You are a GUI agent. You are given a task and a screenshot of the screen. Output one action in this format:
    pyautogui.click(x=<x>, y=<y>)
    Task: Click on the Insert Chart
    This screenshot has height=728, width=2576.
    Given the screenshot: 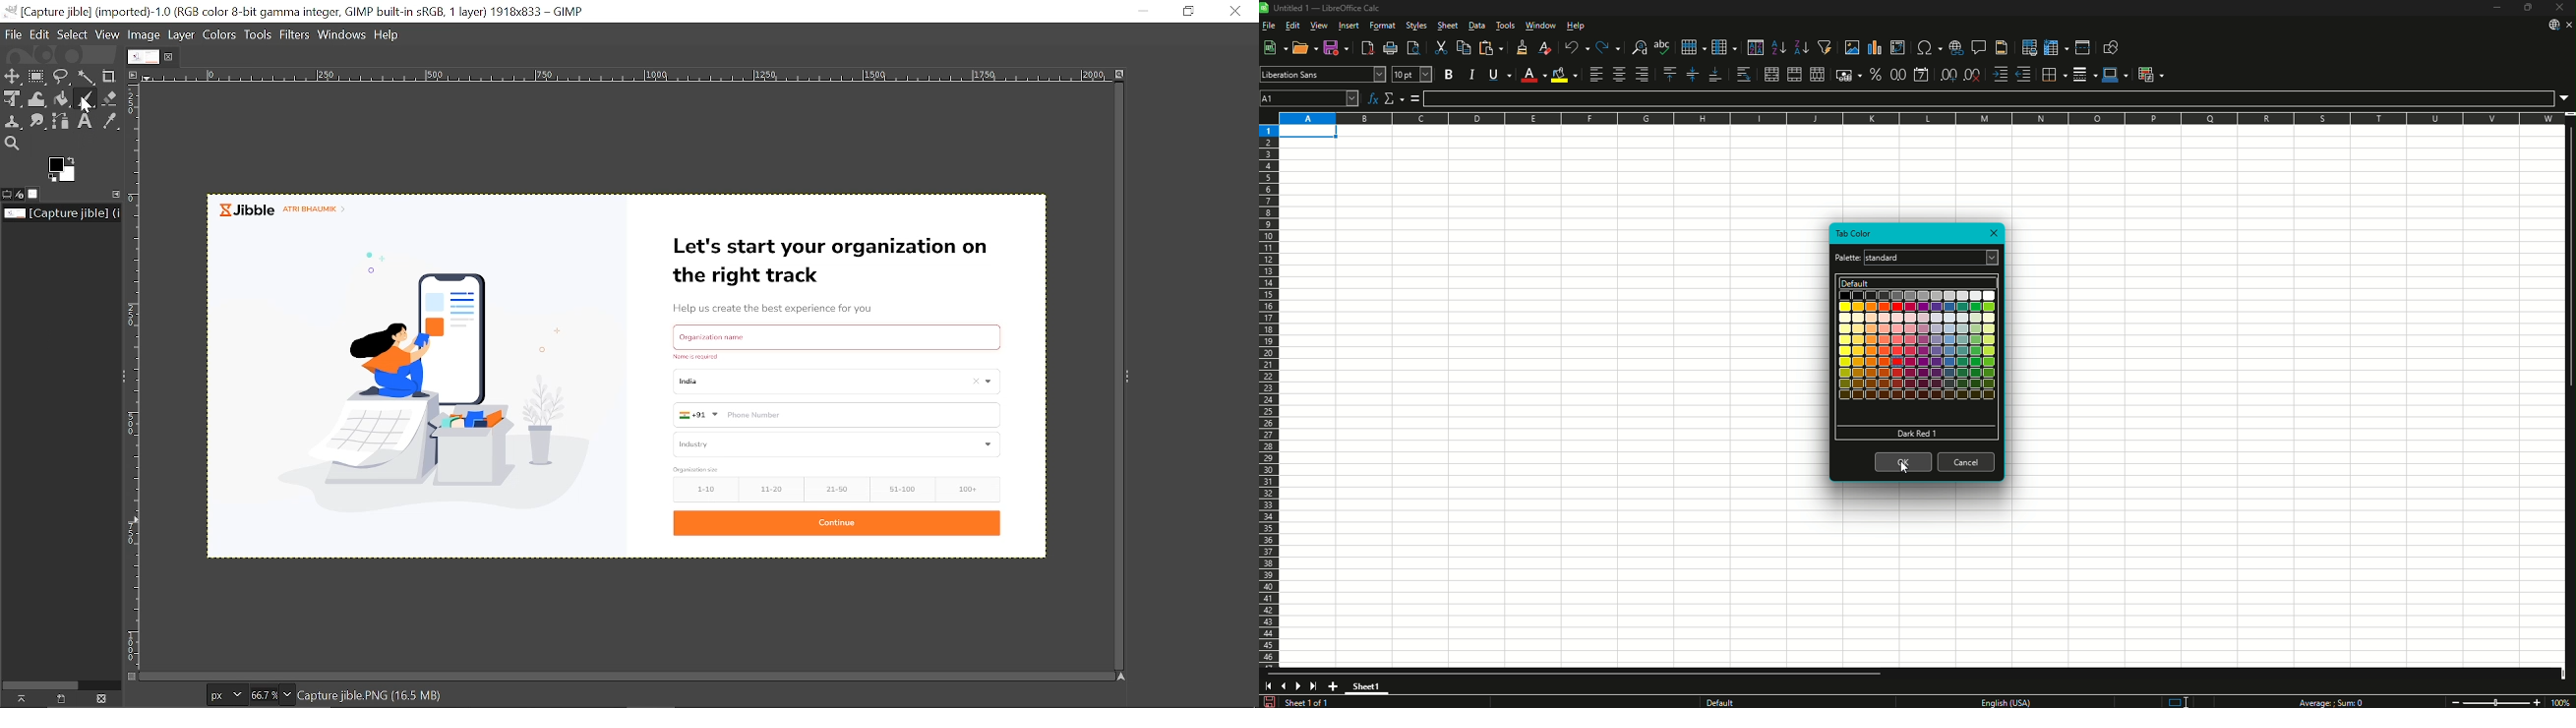 What is the action you would take?
    pyautogui.click(x=1875, y=47)
    